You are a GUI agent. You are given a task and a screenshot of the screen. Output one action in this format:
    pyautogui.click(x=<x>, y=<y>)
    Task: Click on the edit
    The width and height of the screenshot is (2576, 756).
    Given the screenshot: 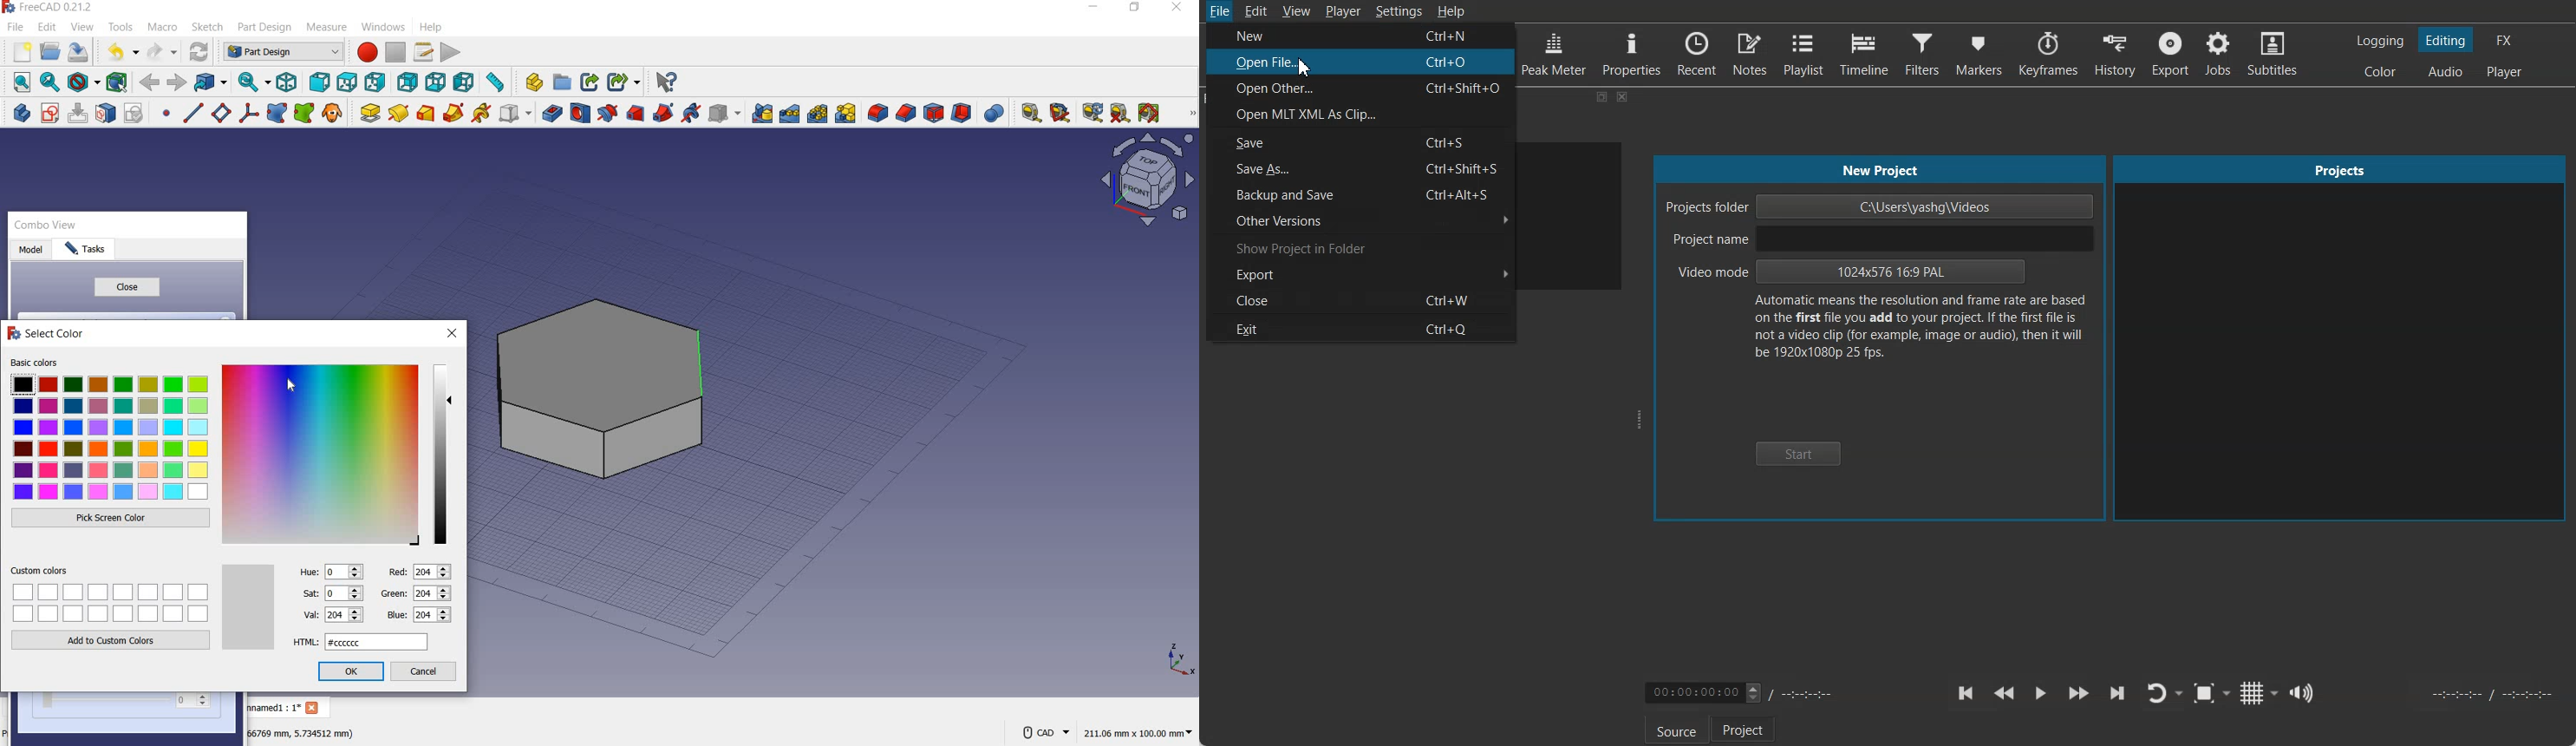 What is the action you would take?
    pyautogui.click(x=46, y=26)
    